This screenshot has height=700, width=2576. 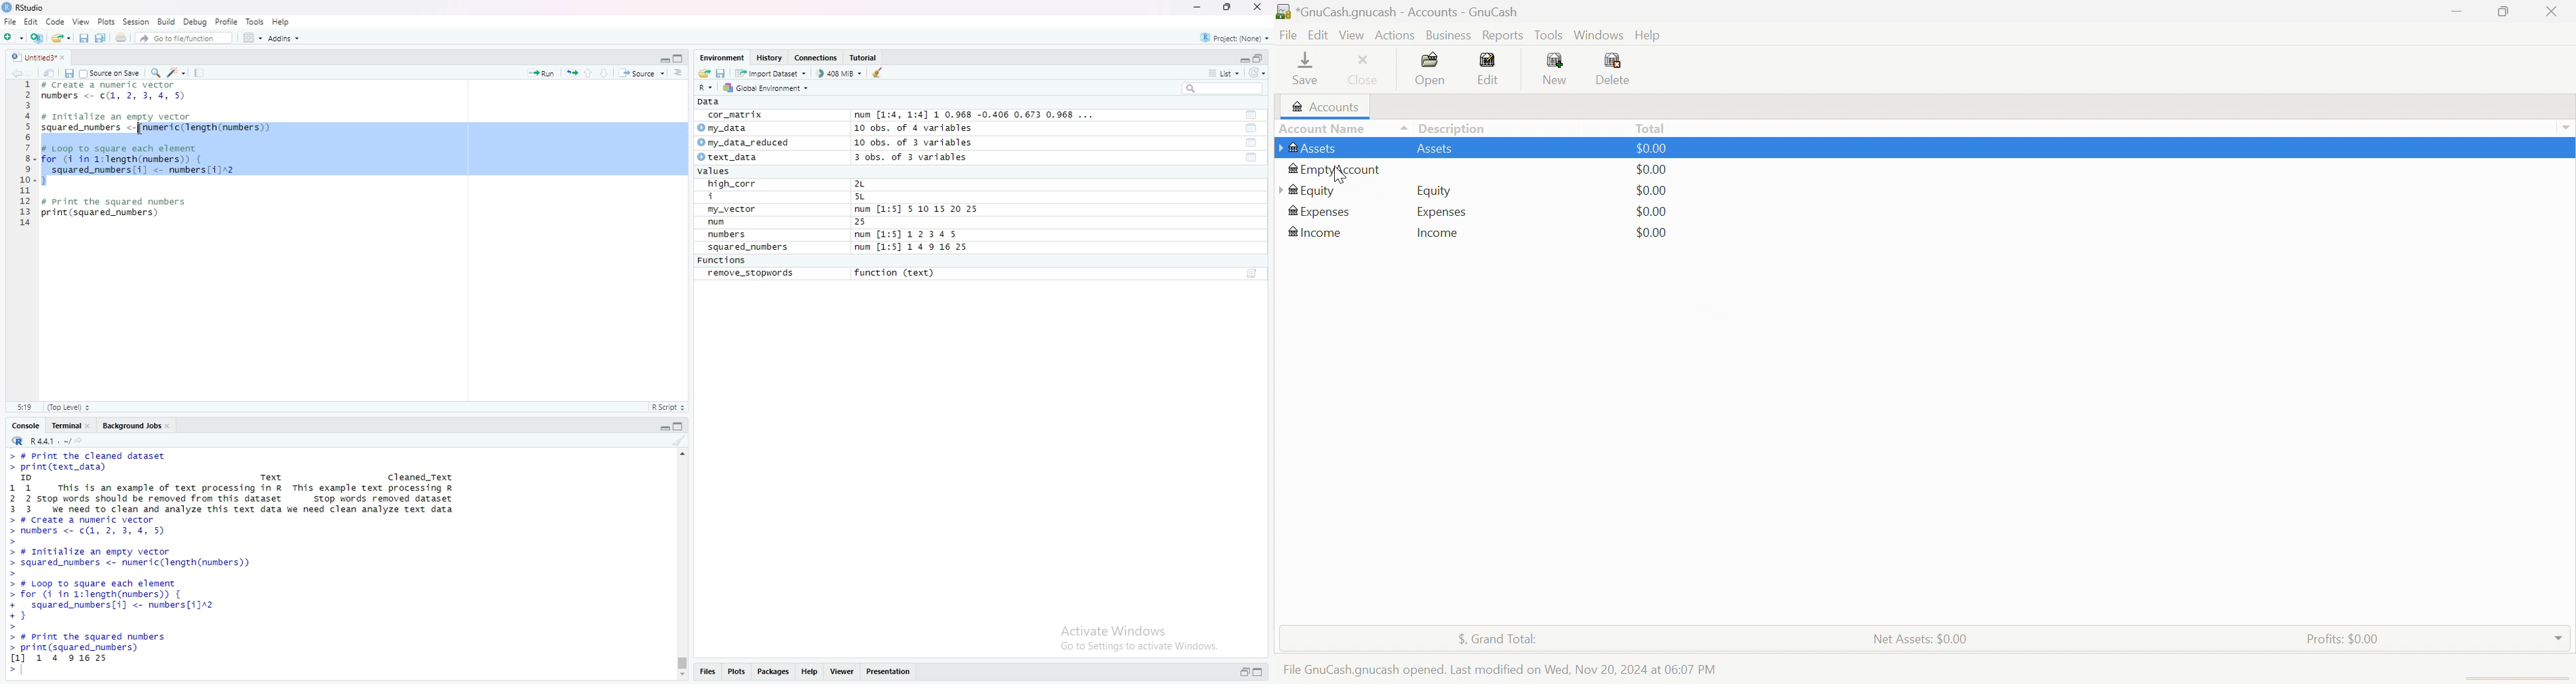 What do you see at coordinates (542, 72) in the screenshot?
I see `Run` at bounding box center [542, 72].